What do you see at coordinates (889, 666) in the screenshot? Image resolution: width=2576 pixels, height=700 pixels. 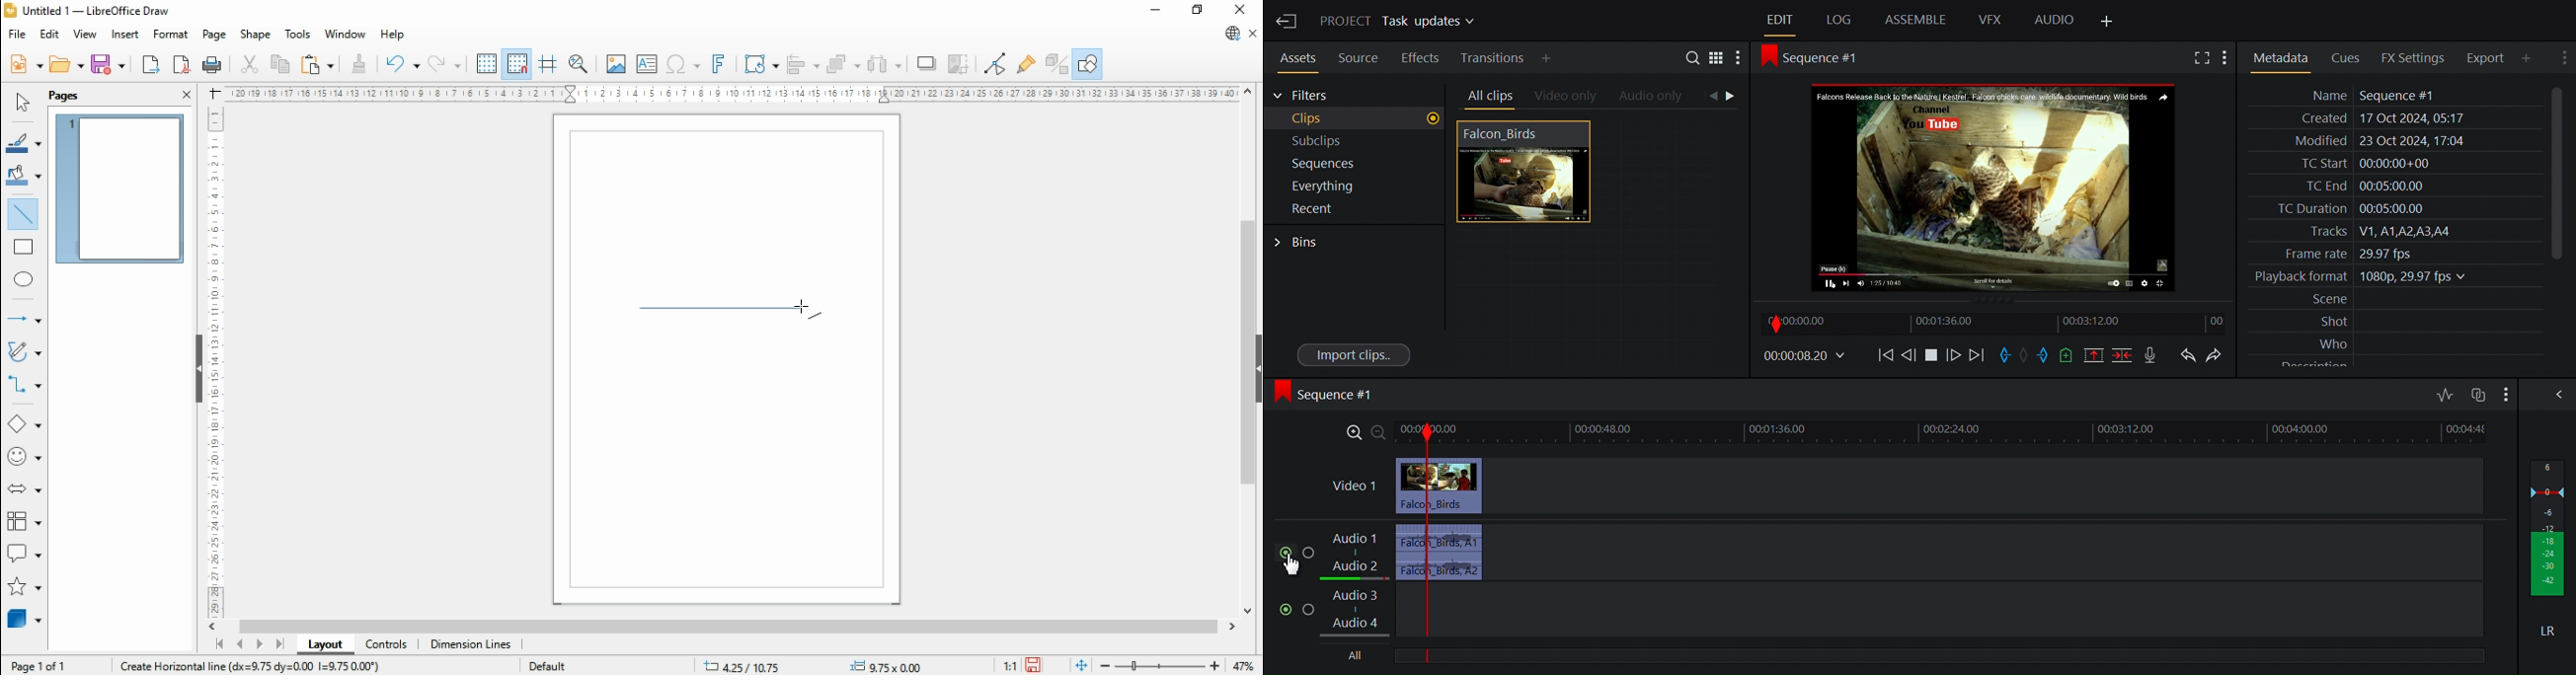 I see `0.00x0.00` at bounding box center [889, 666].